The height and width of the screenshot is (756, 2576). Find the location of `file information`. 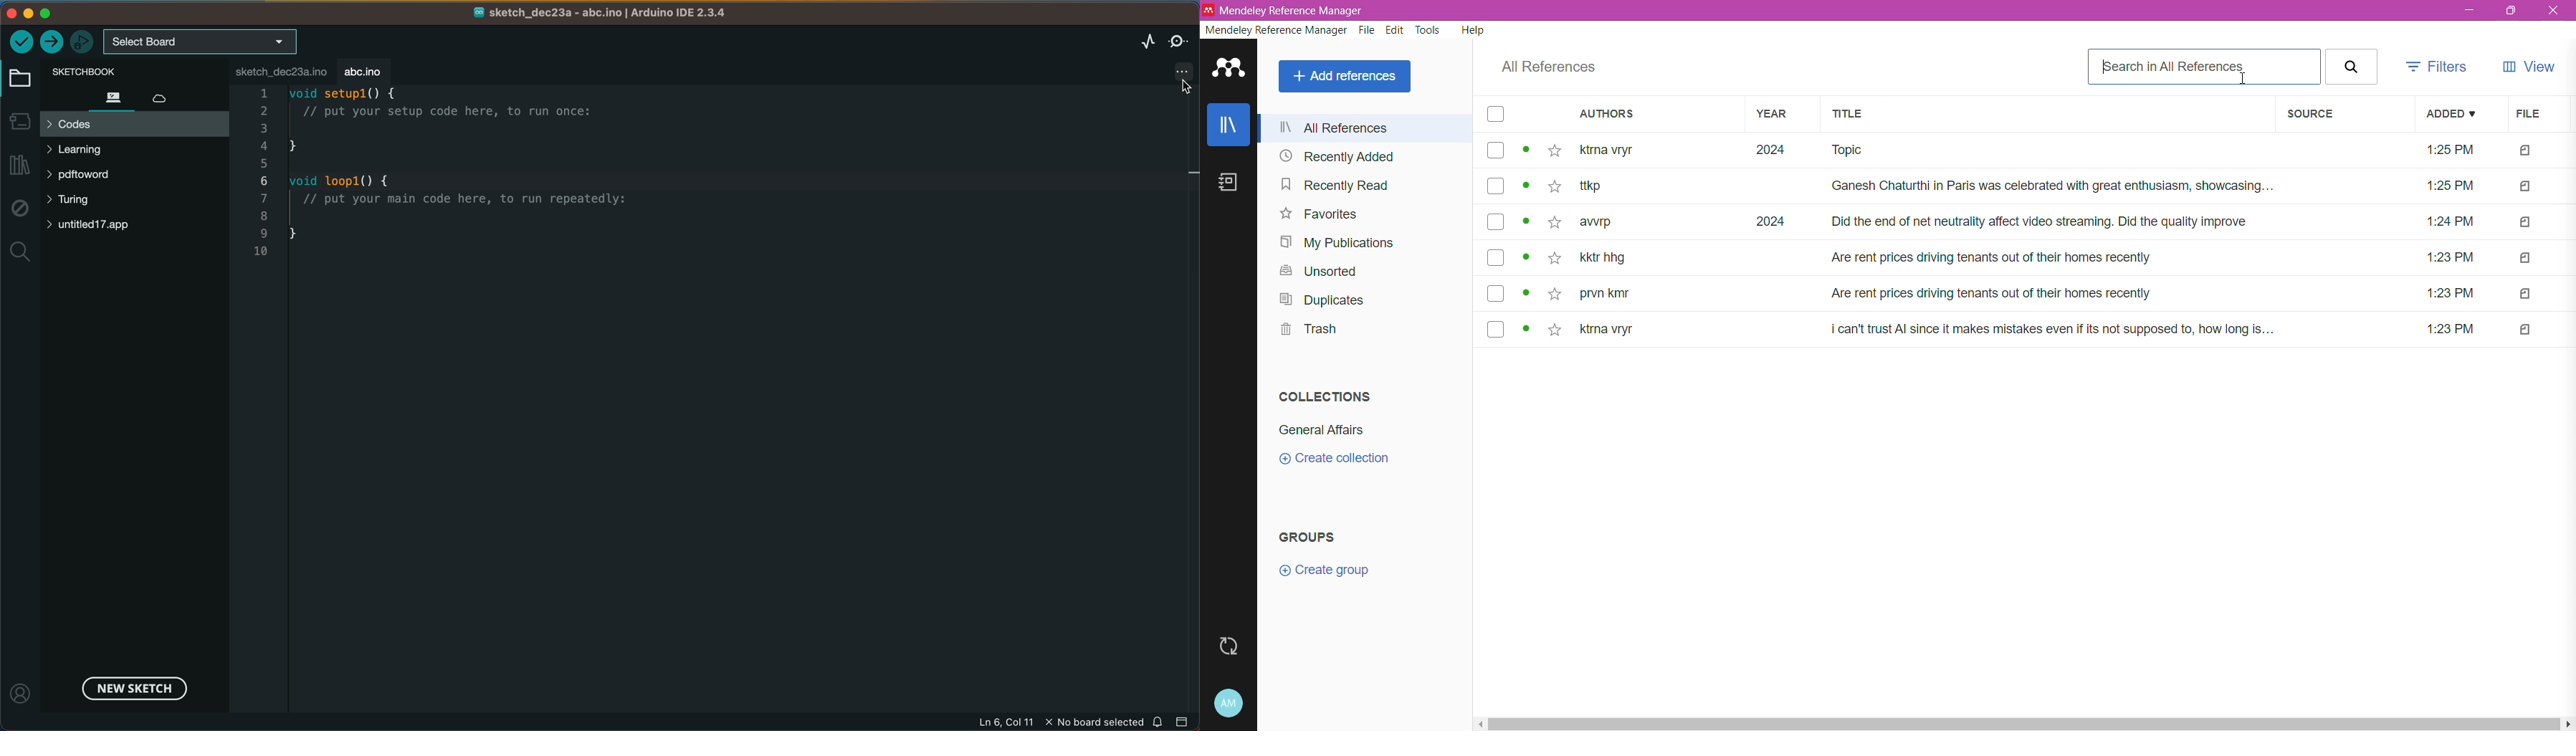

file information is located at coordinates (1058, 721).